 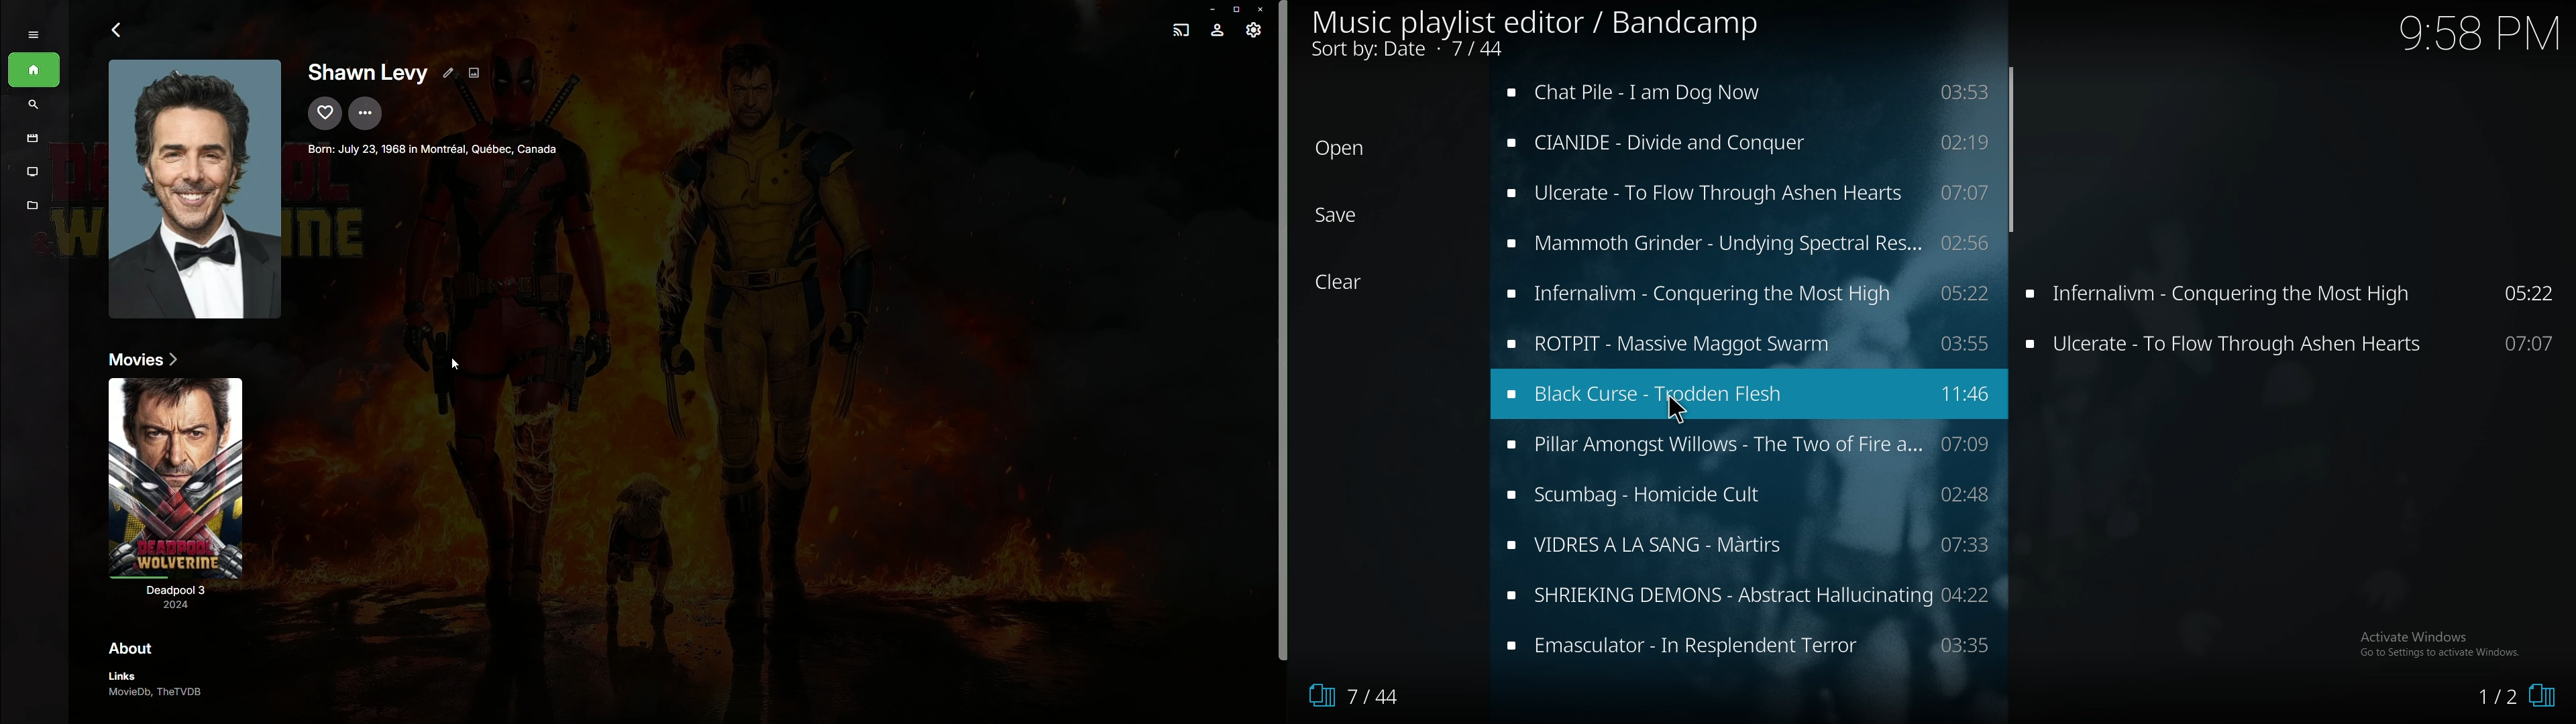 I want to click on music, so click(x=1749, y=193).